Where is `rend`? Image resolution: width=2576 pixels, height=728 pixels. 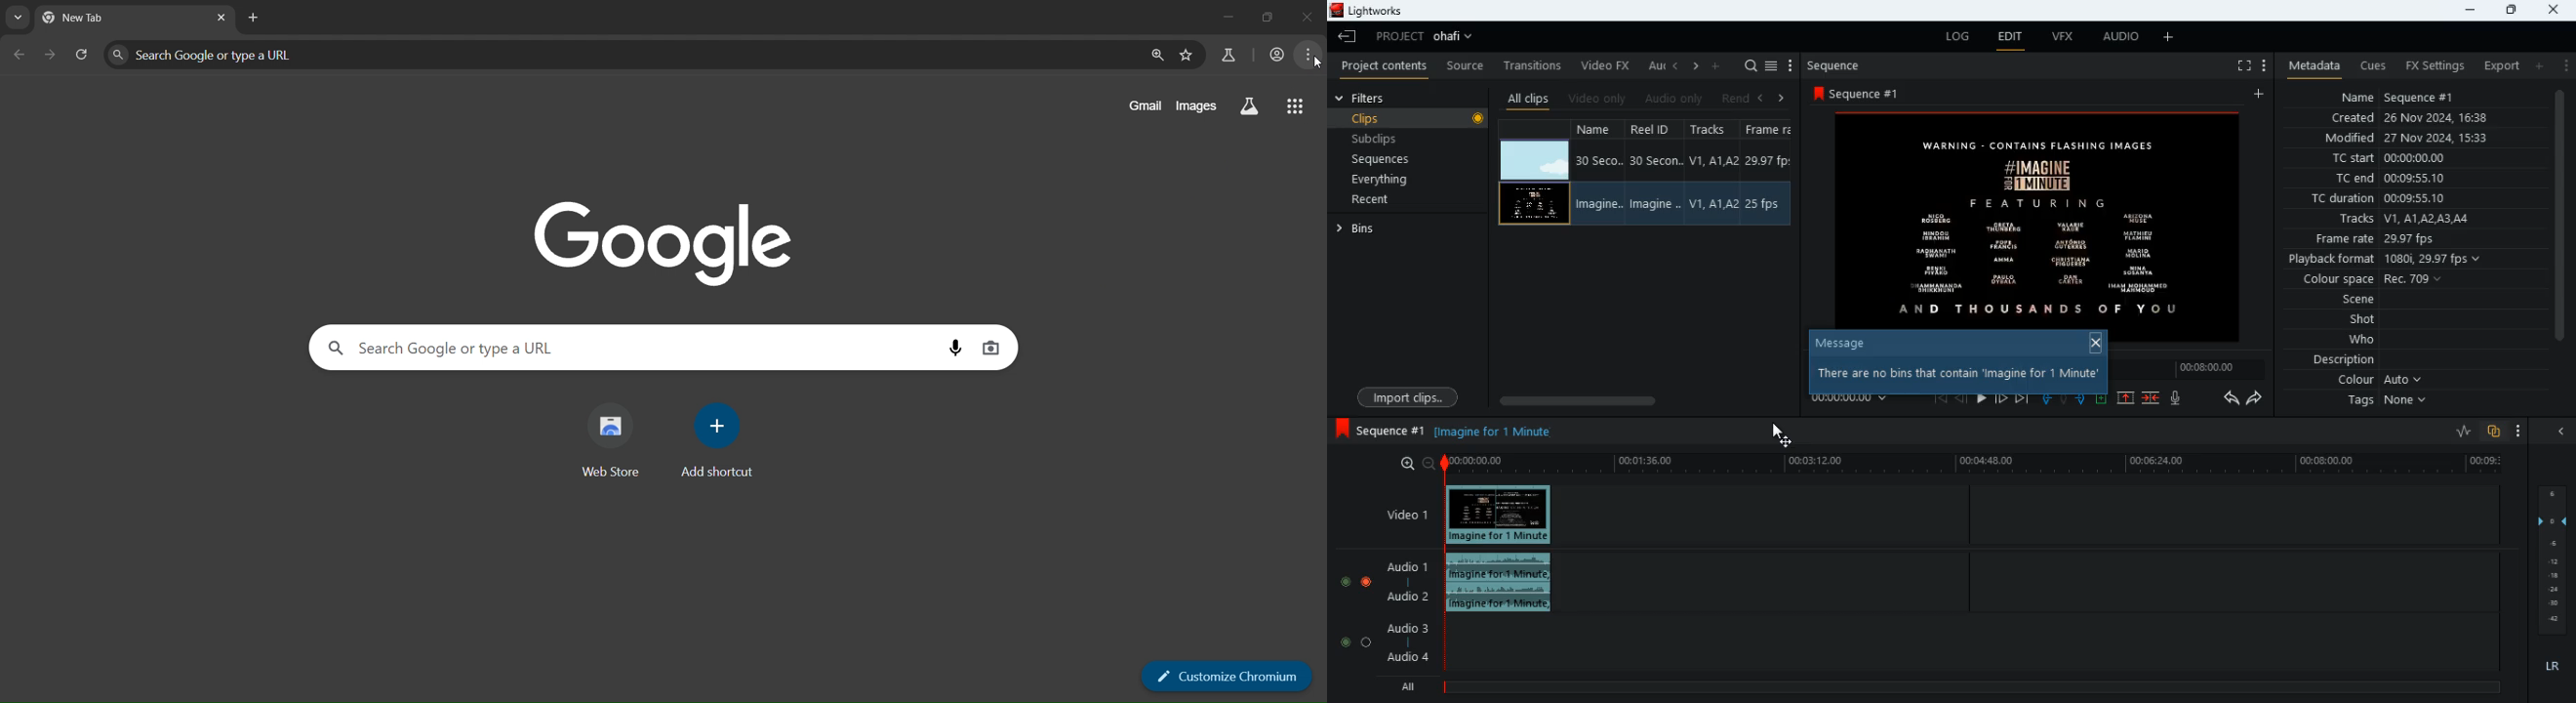
rend is located at coordinates (1737, 98).